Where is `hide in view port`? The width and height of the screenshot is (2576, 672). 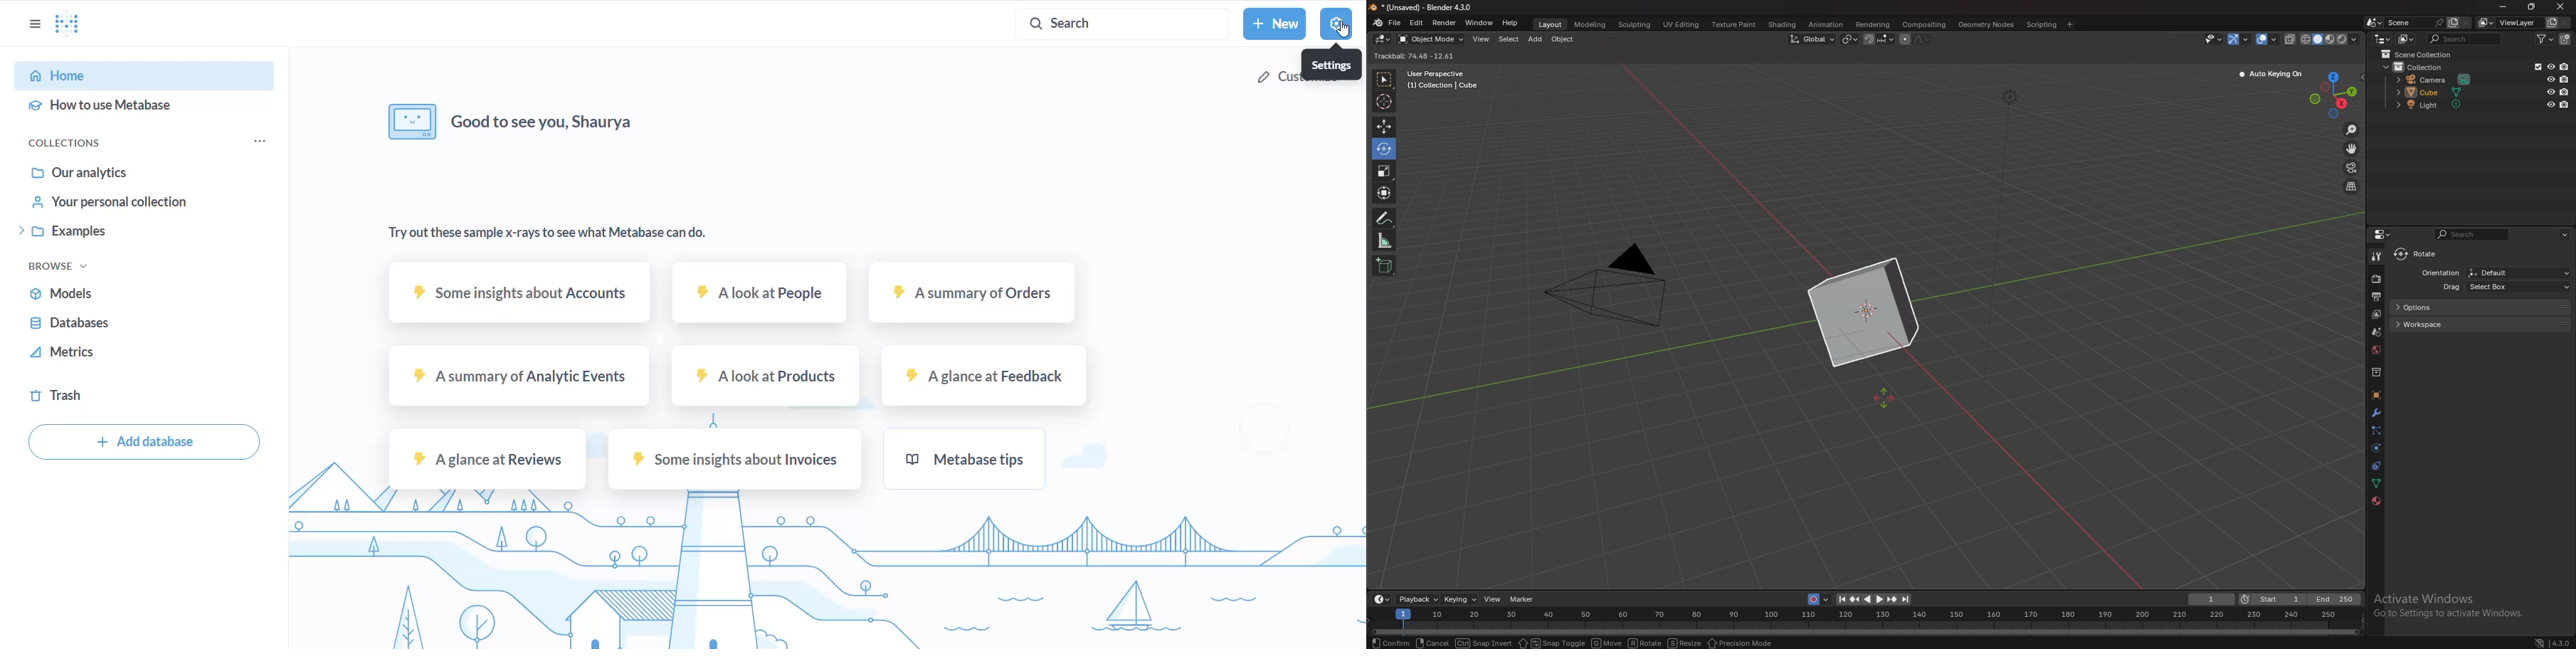 hide in view port is located at coordinates (2551, 79).